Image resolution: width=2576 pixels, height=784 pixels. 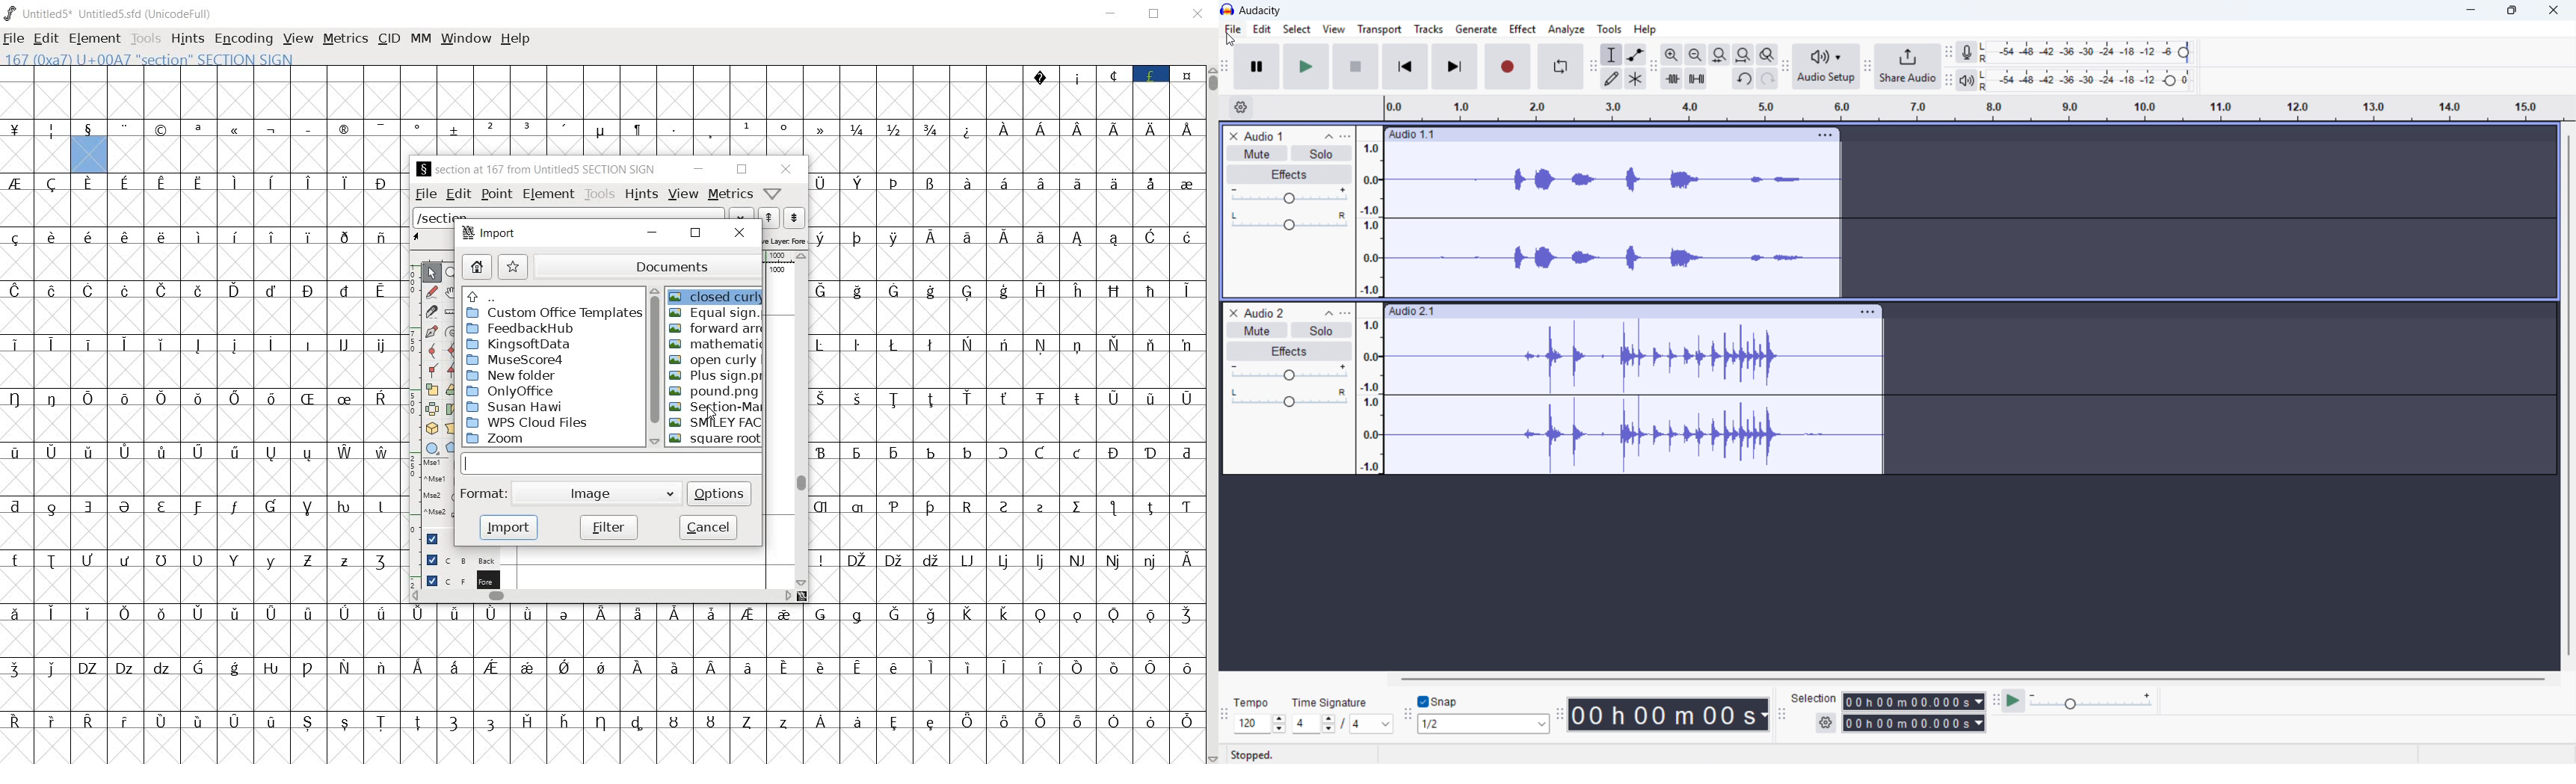 What do you see at coordinates (1241, 108) in the screenshot?
I see `Timeline settings ` at bounding box center [1241, 108].